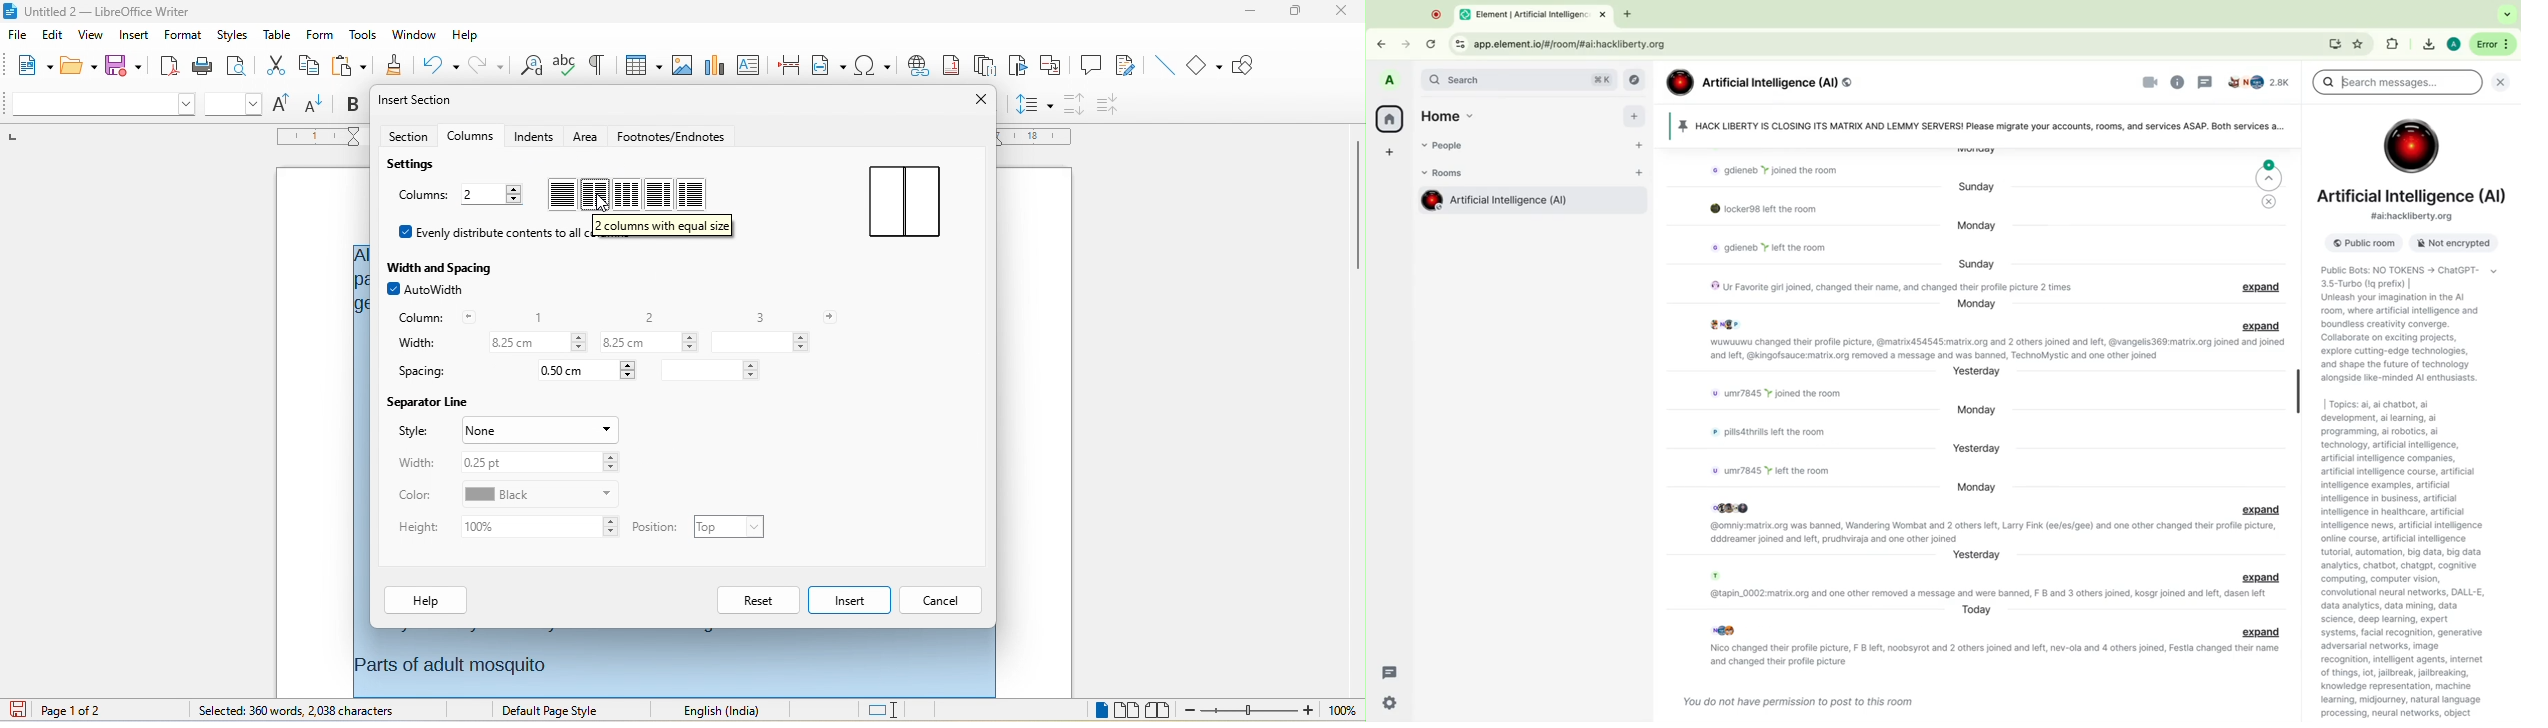  I want to click on search, so click(1520, 80).